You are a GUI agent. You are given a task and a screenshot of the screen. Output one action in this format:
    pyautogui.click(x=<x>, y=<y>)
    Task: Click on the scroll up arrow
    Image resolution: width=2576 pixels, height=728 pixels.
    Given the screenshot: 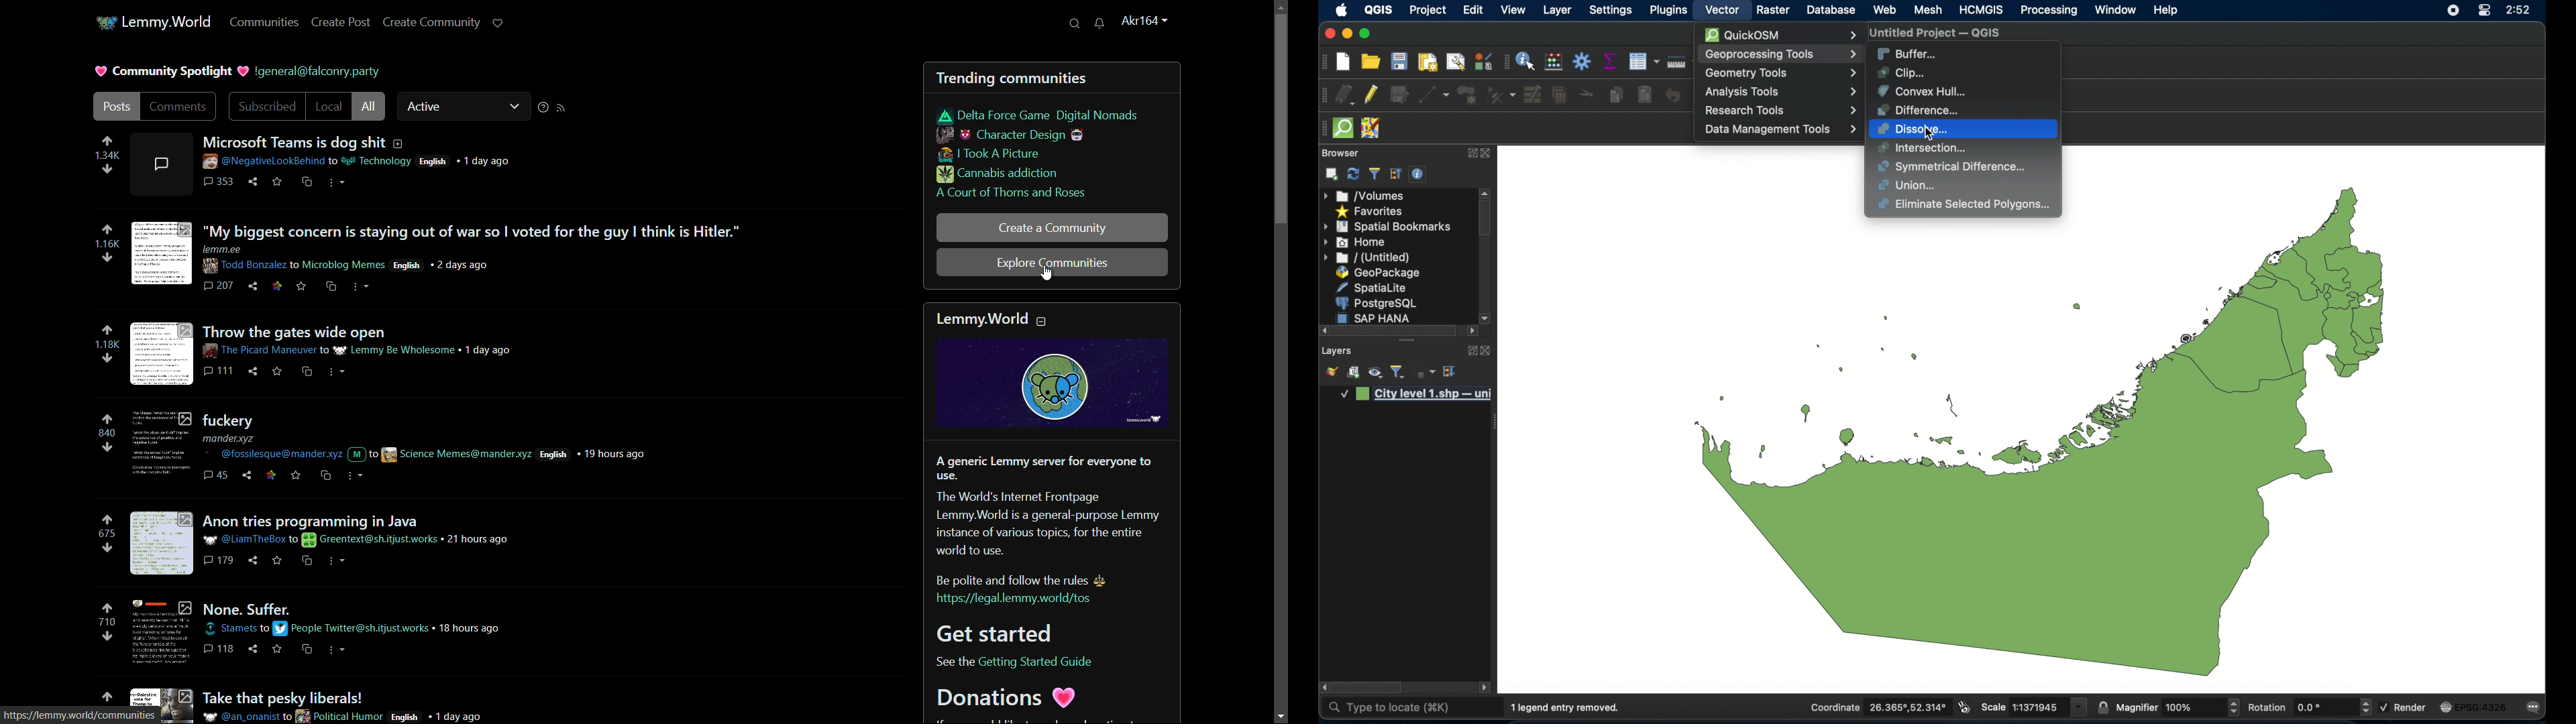 What is the action you would take?
    pyautogui.click(x=1486, y=192)
    